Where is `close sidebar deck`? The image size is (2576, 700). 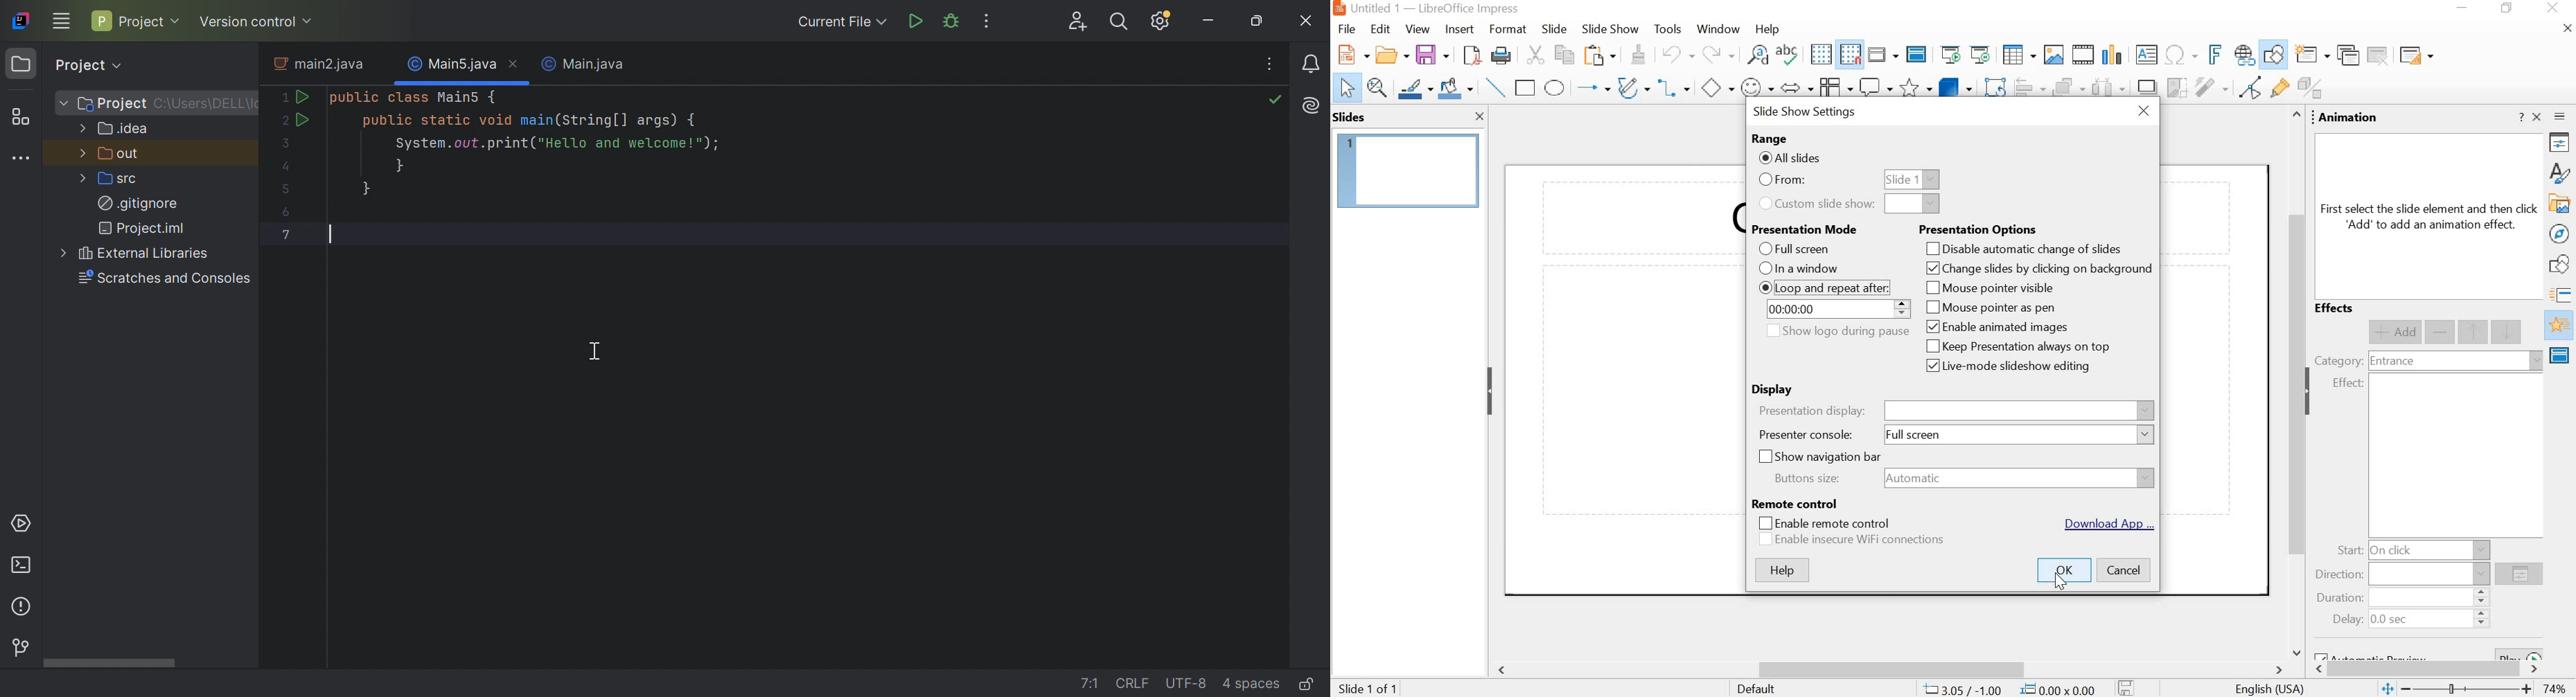
close sidebar deck is located at coordinates (2538, 117).